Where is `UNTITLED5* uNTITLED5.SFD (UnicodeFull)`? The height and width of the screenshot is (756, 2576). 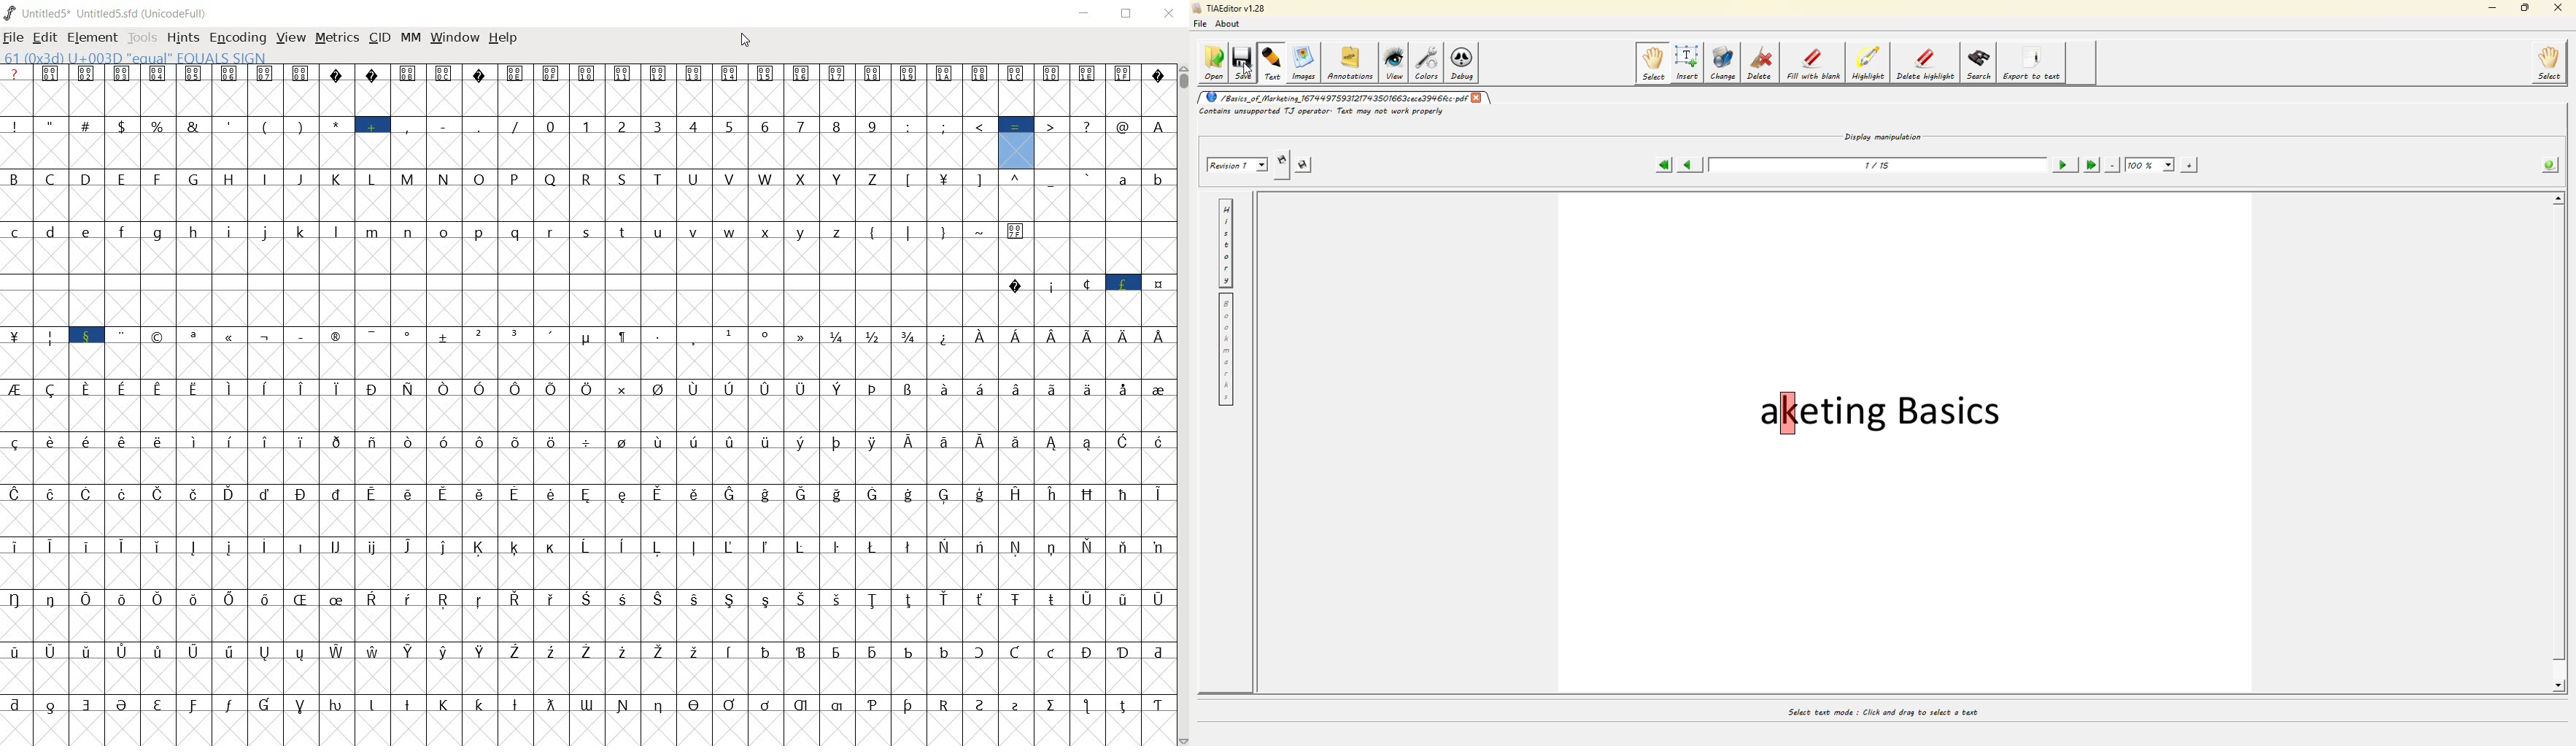 UNTITLED5* uNTITLED5.SFD (UnicodeFull) is located at coordinates (107, 14).